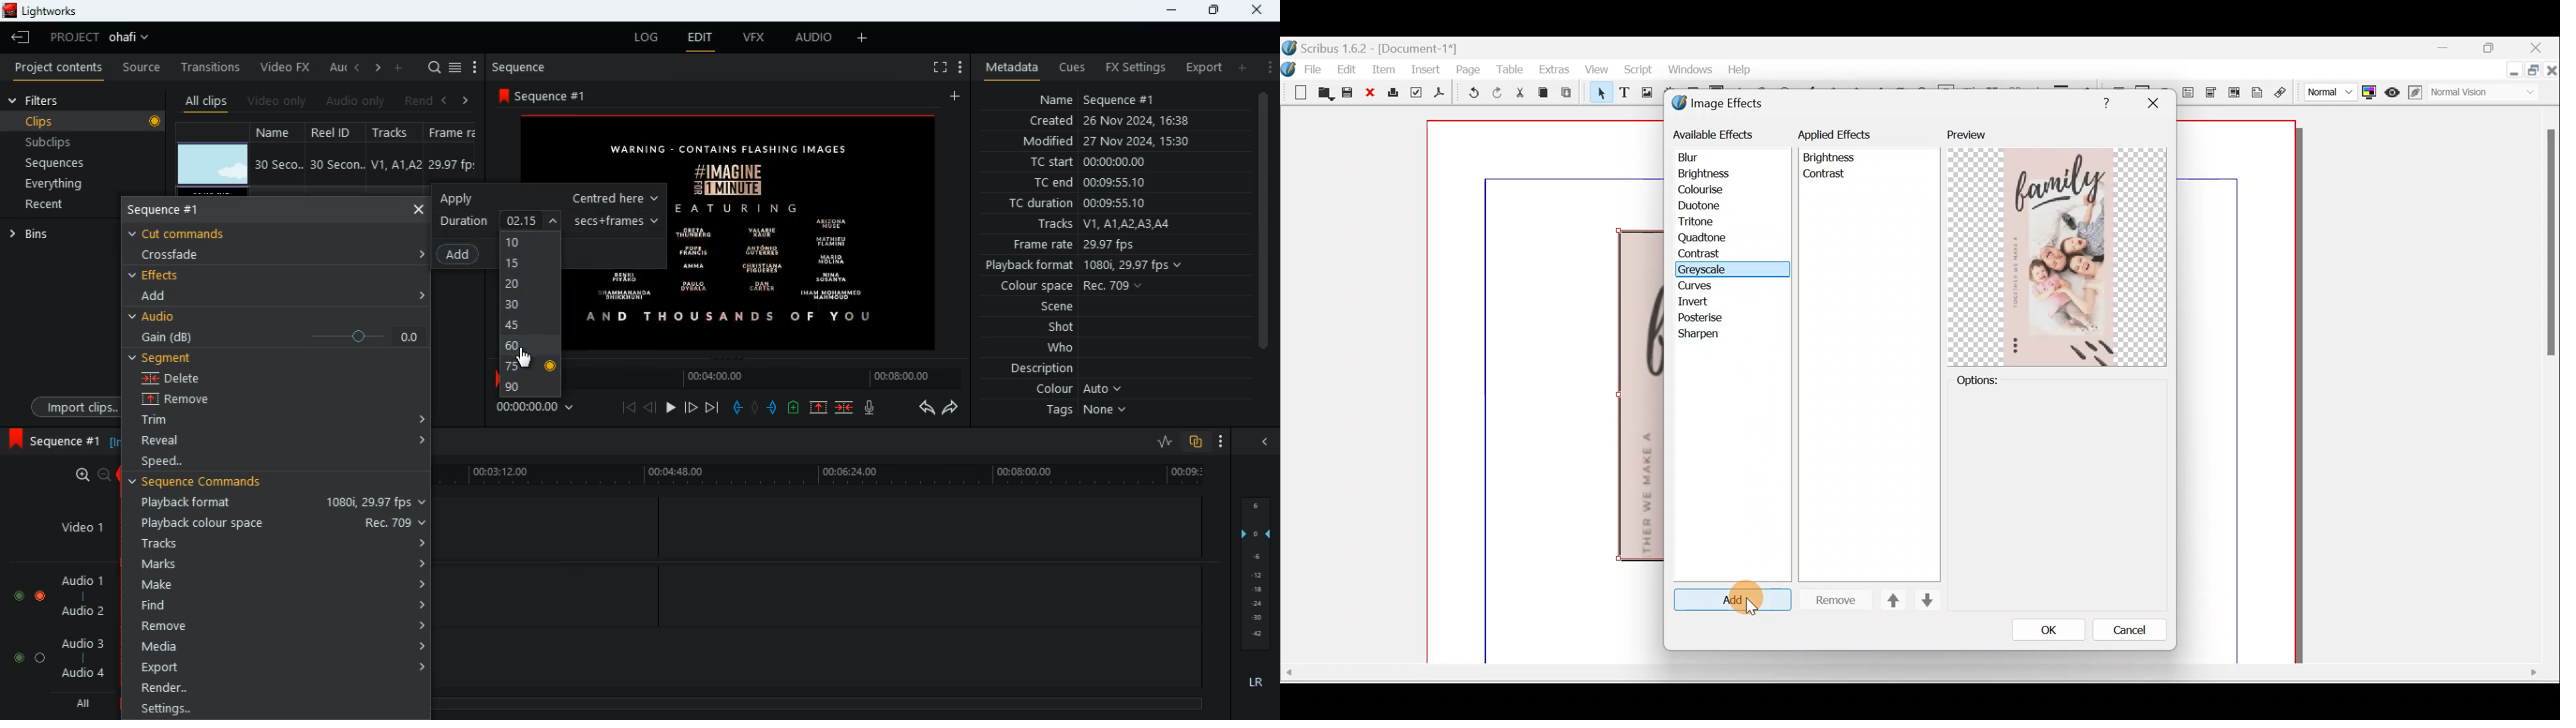 This screenshot has height=728, width=2576. I want to click on clips, so click(86, 122).